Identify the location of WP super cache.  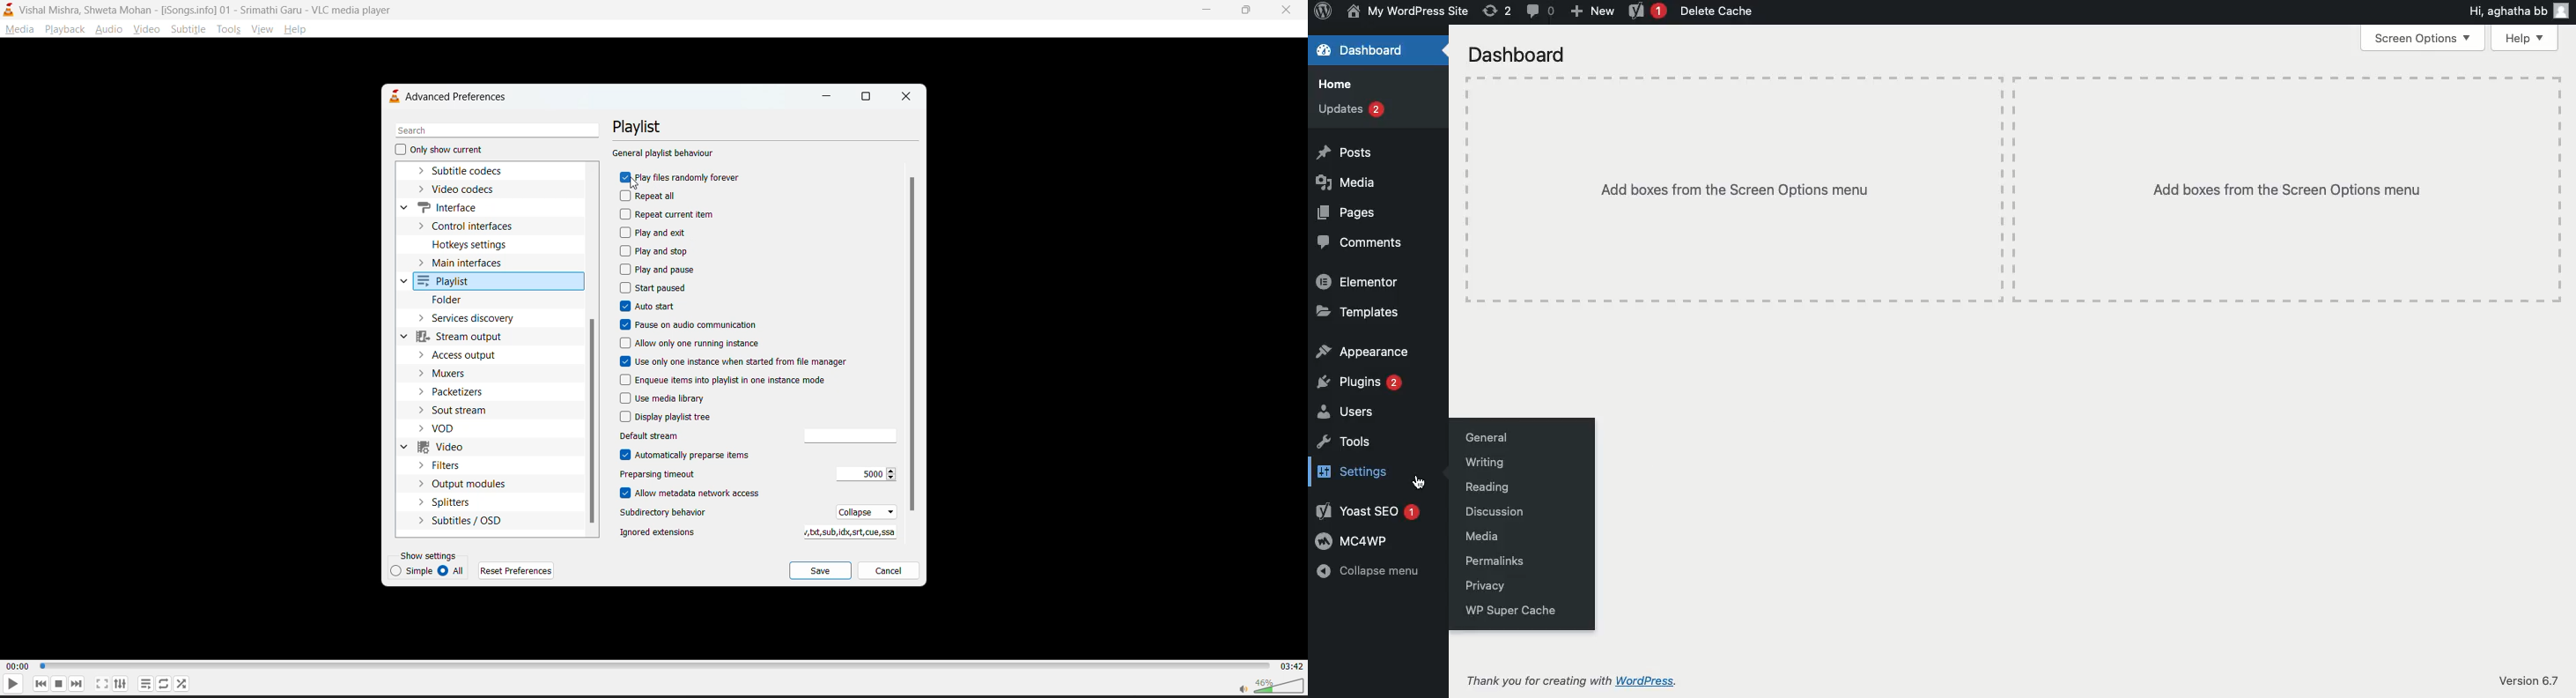
(1509, 610).